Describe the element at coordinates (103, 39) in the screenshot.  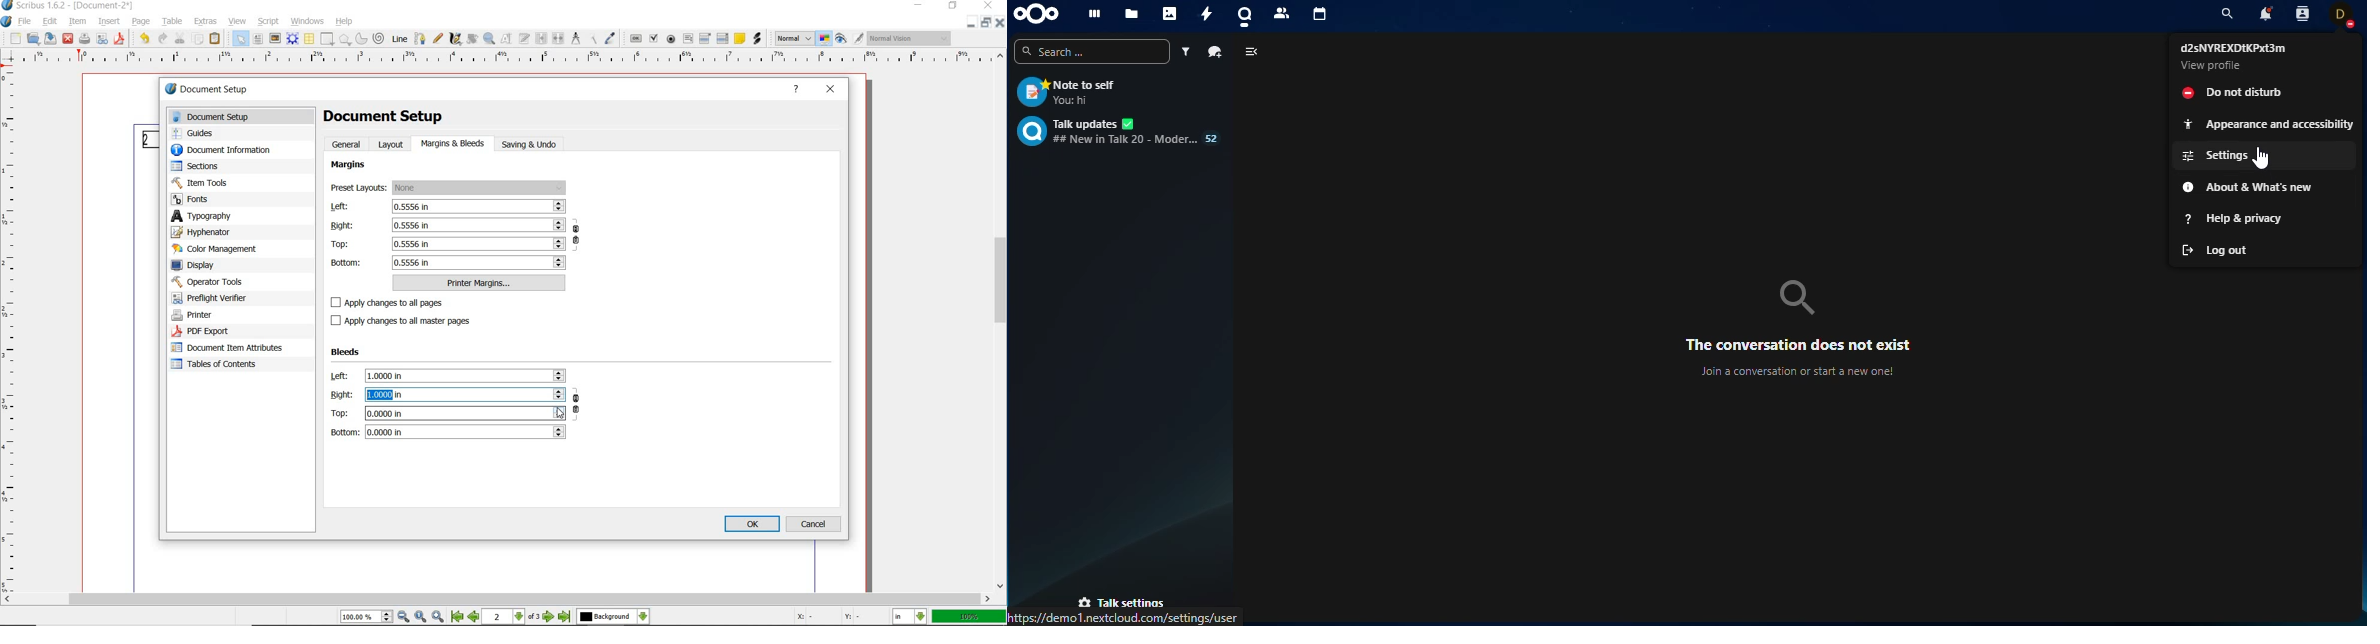
I see `preflight verifier` at that location.